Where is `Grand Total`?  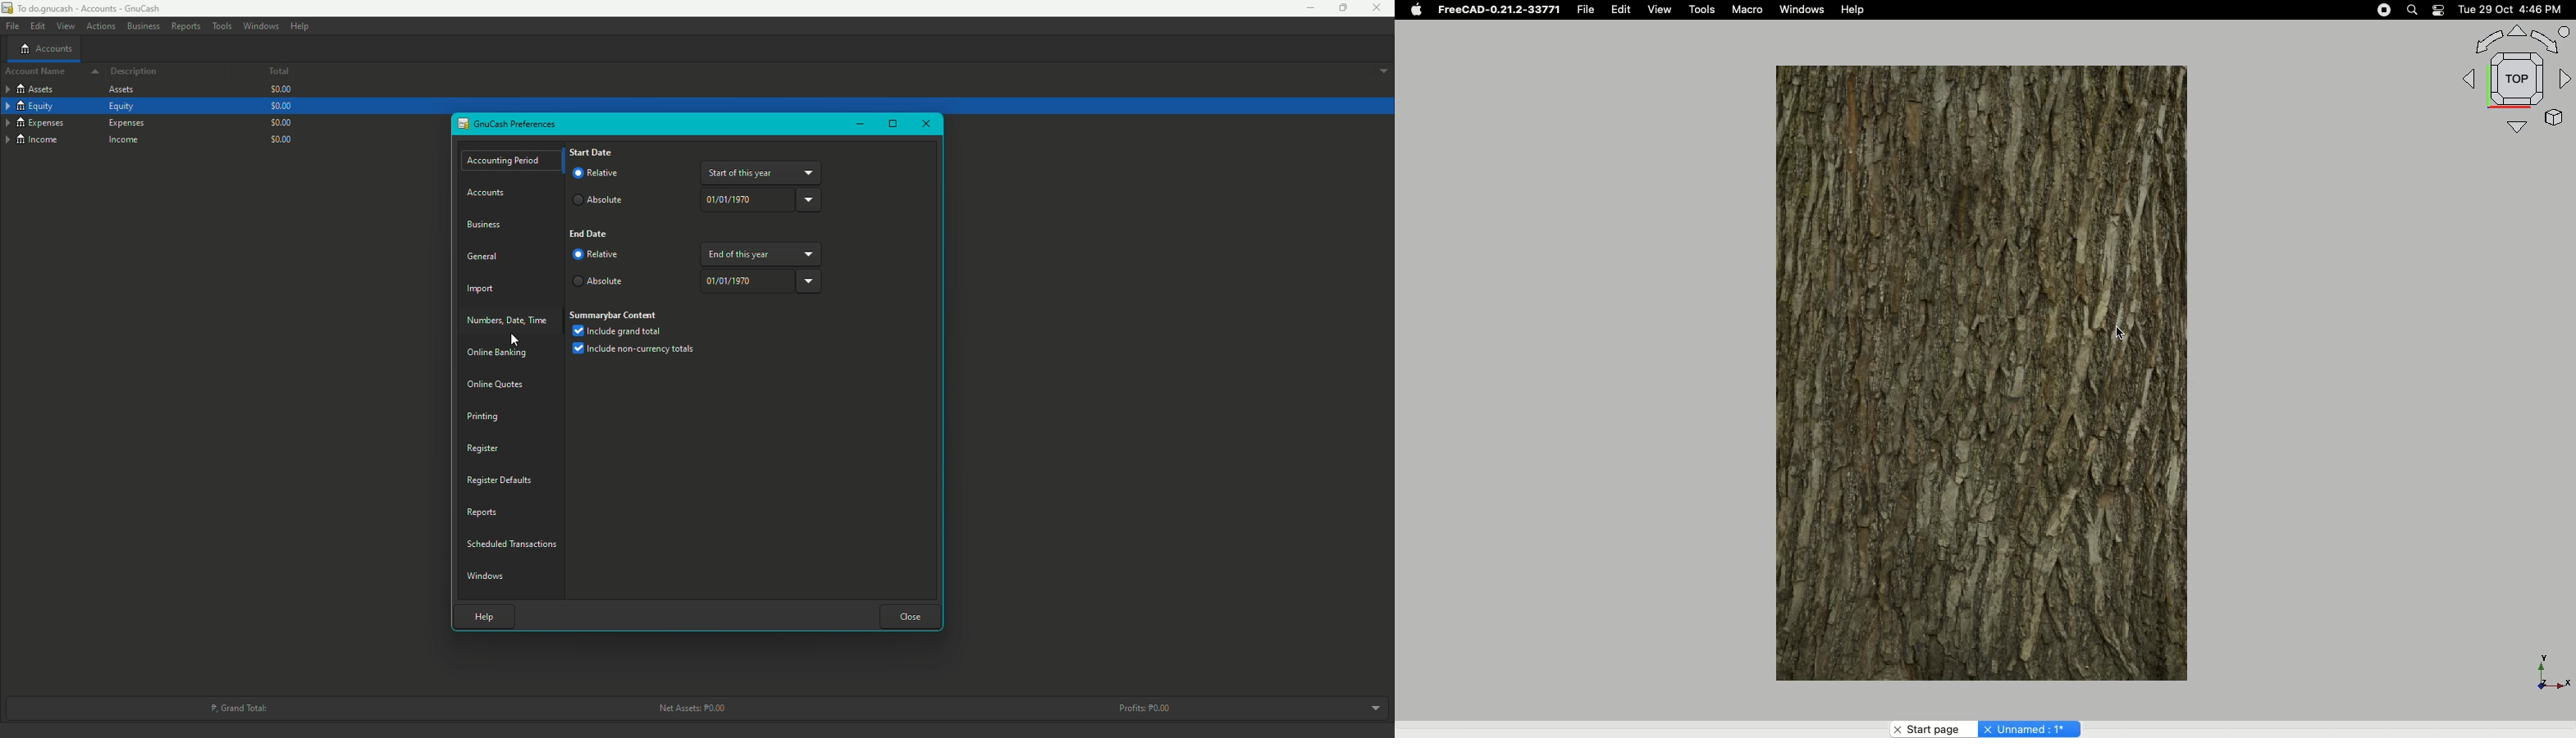
Grand Total is located at coordinates (238, 707).